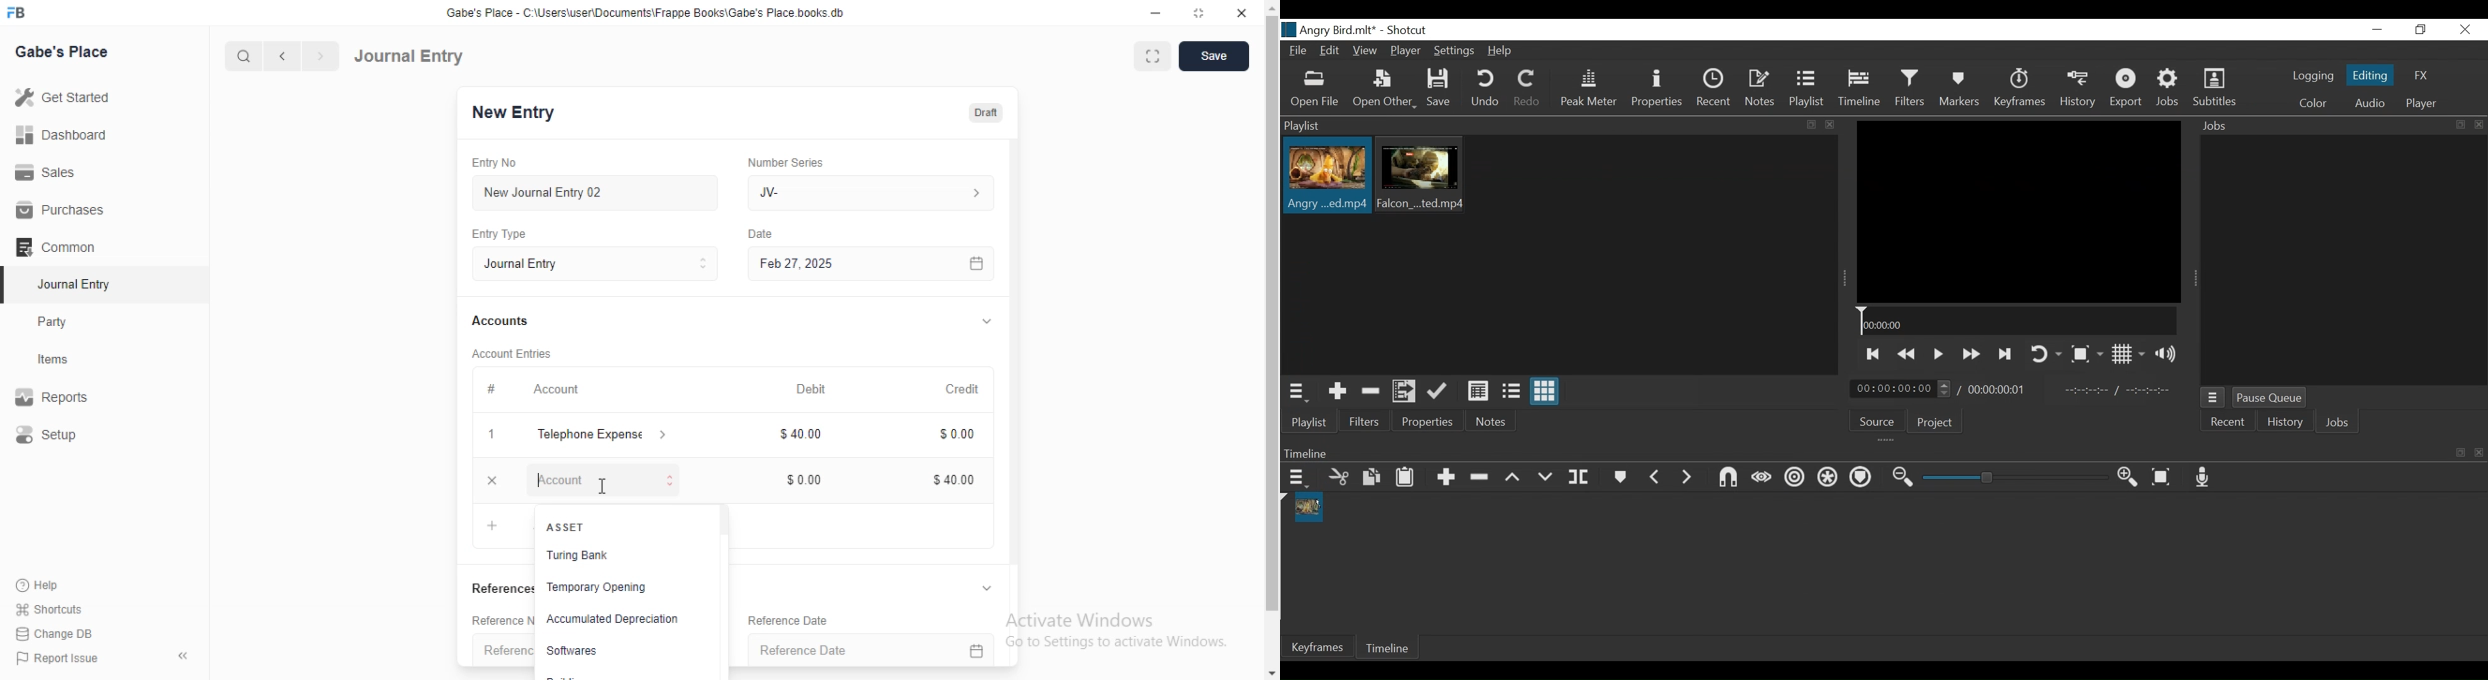  I want to click on Reference Date., so click(879, 647).